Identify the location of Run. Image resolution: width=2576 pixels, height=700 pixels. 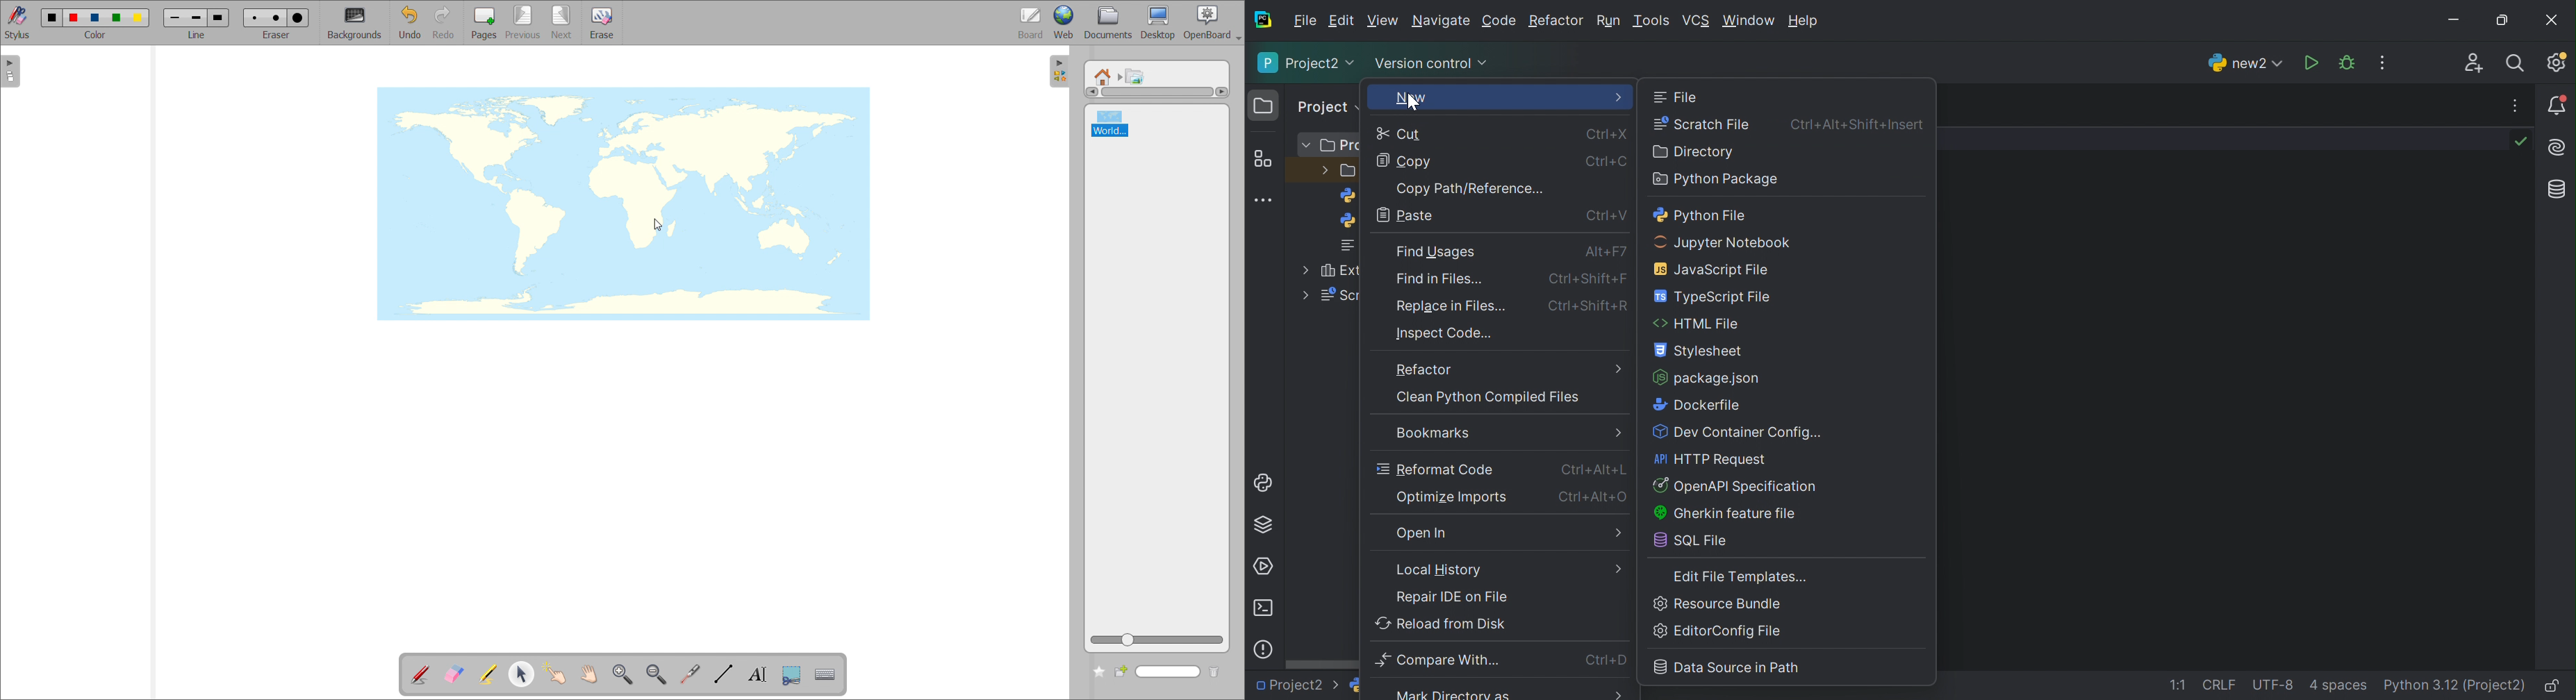
(1610, 19).